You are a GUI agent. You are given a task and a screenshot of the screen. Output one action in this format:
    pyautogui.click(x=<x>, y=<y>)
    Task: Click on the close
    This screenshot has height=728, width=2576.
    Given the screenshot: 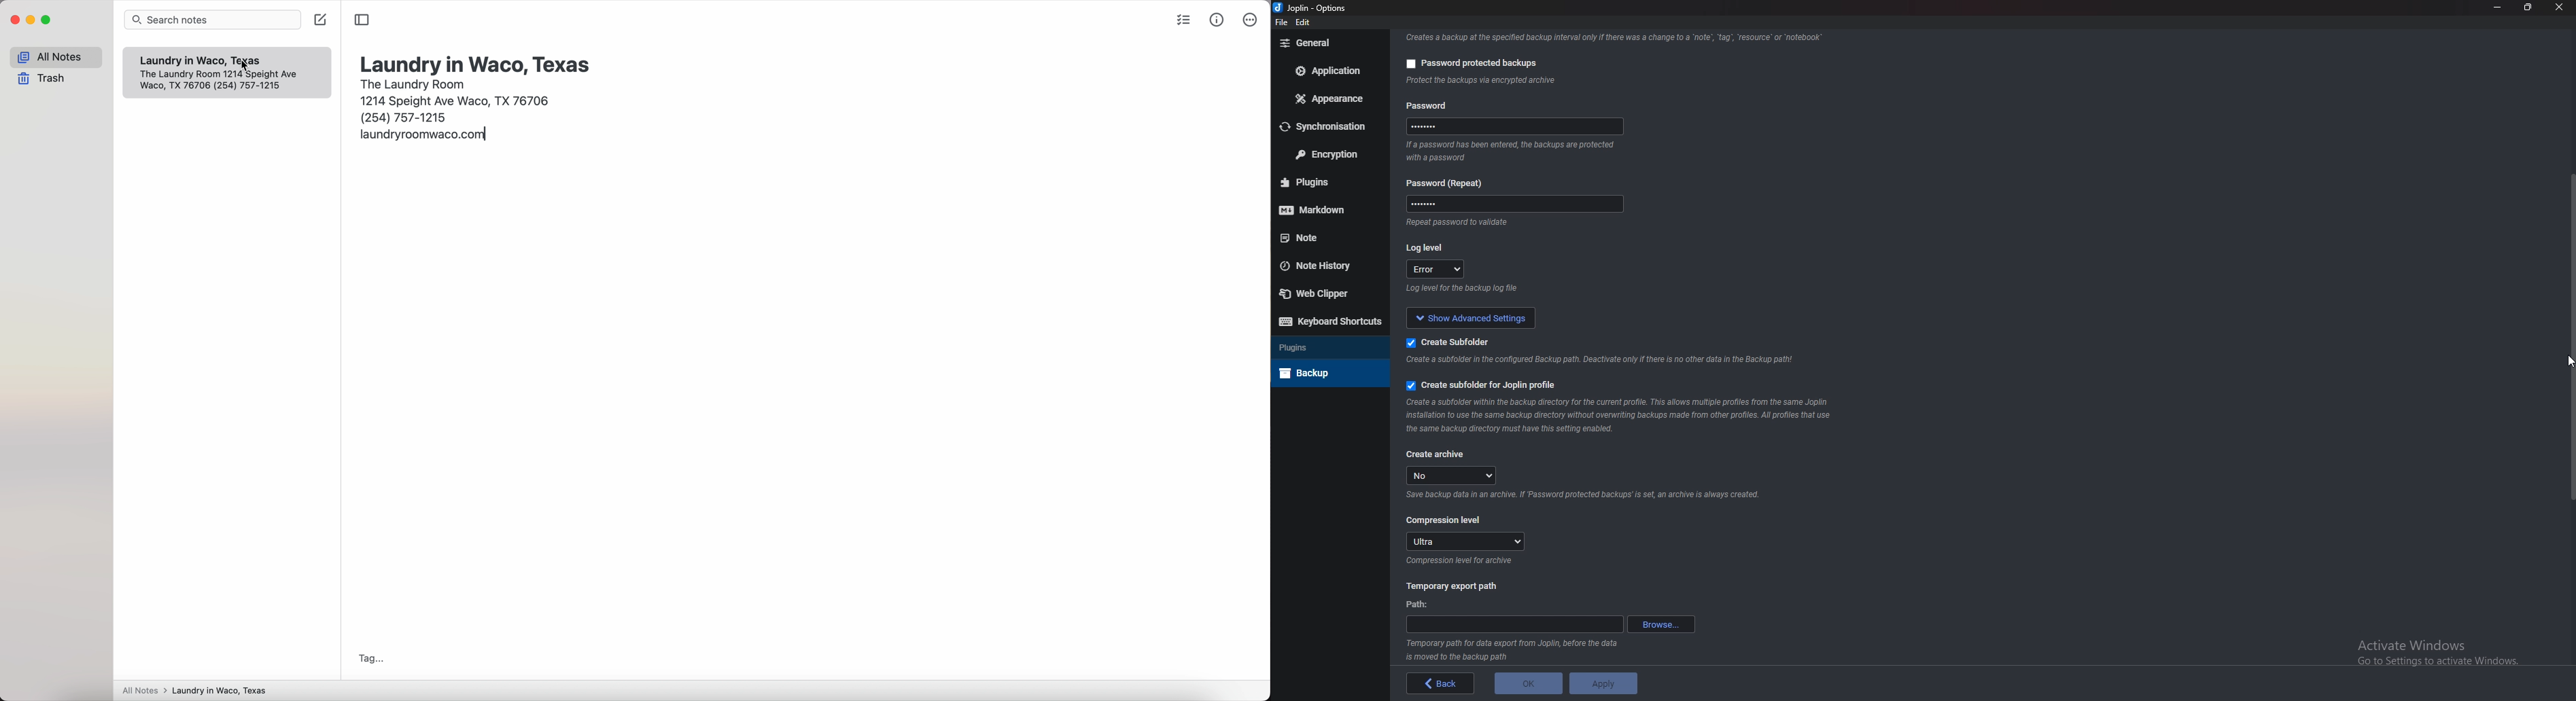 What is the action you would take?
    pyautogui.click(x=2559, y=8)
    